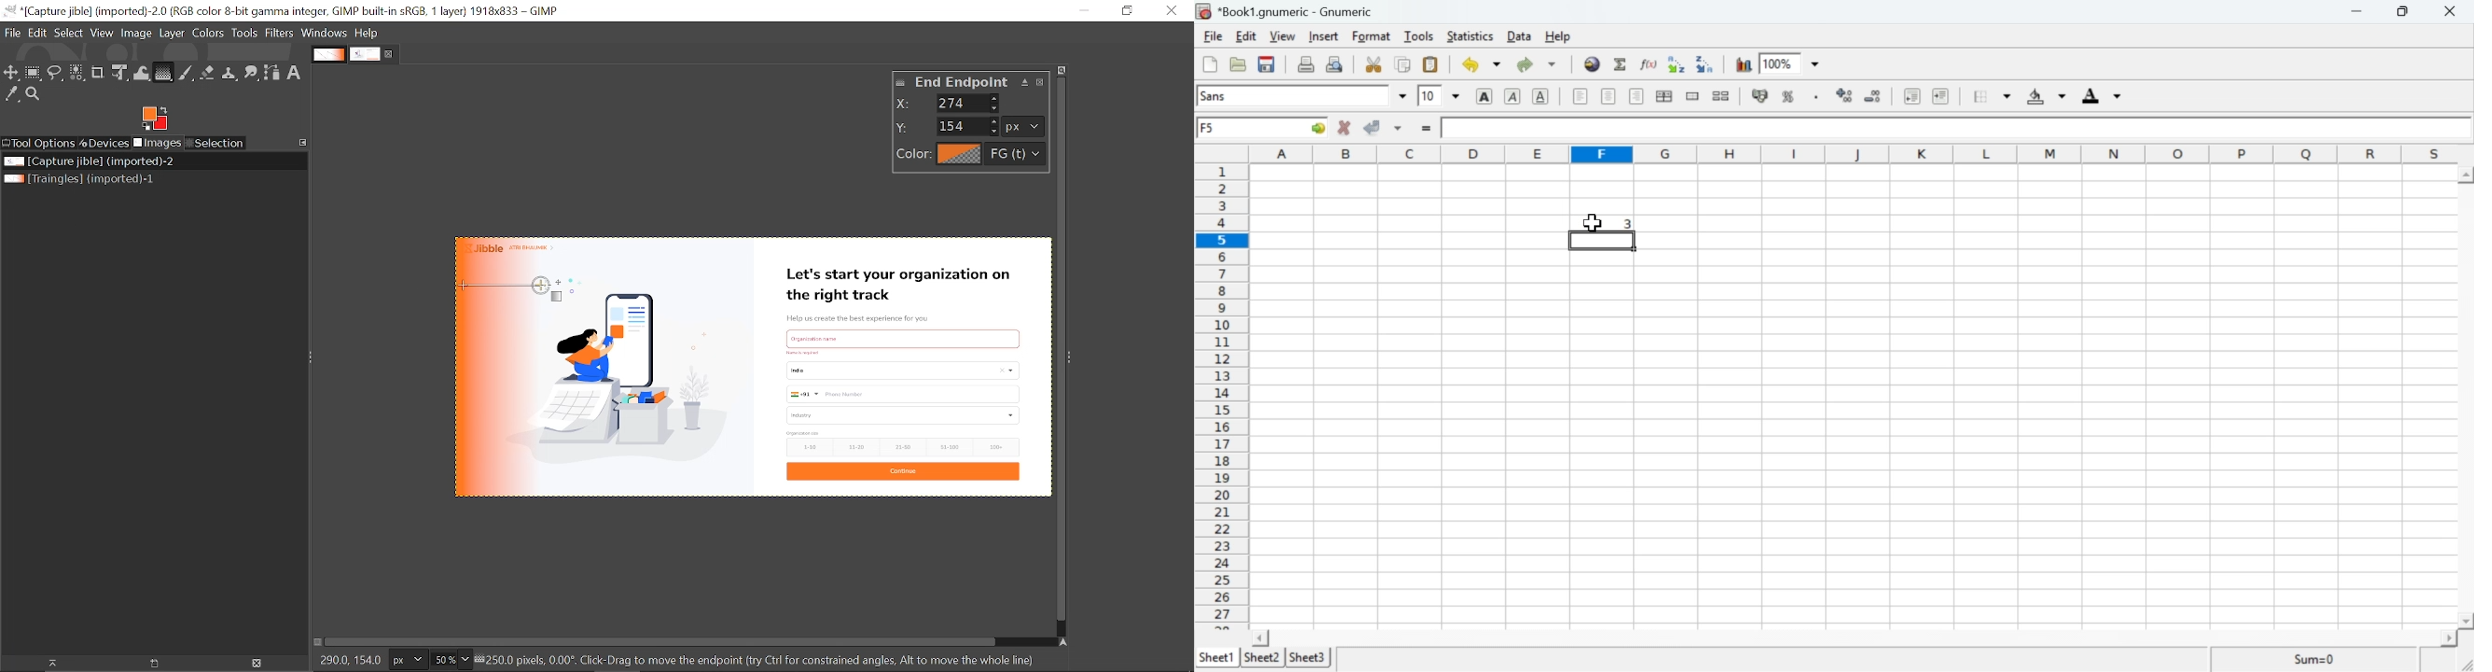 This screenshot has height=672, width=2492. I want to click on Decrease indent, so click(1911, 95).